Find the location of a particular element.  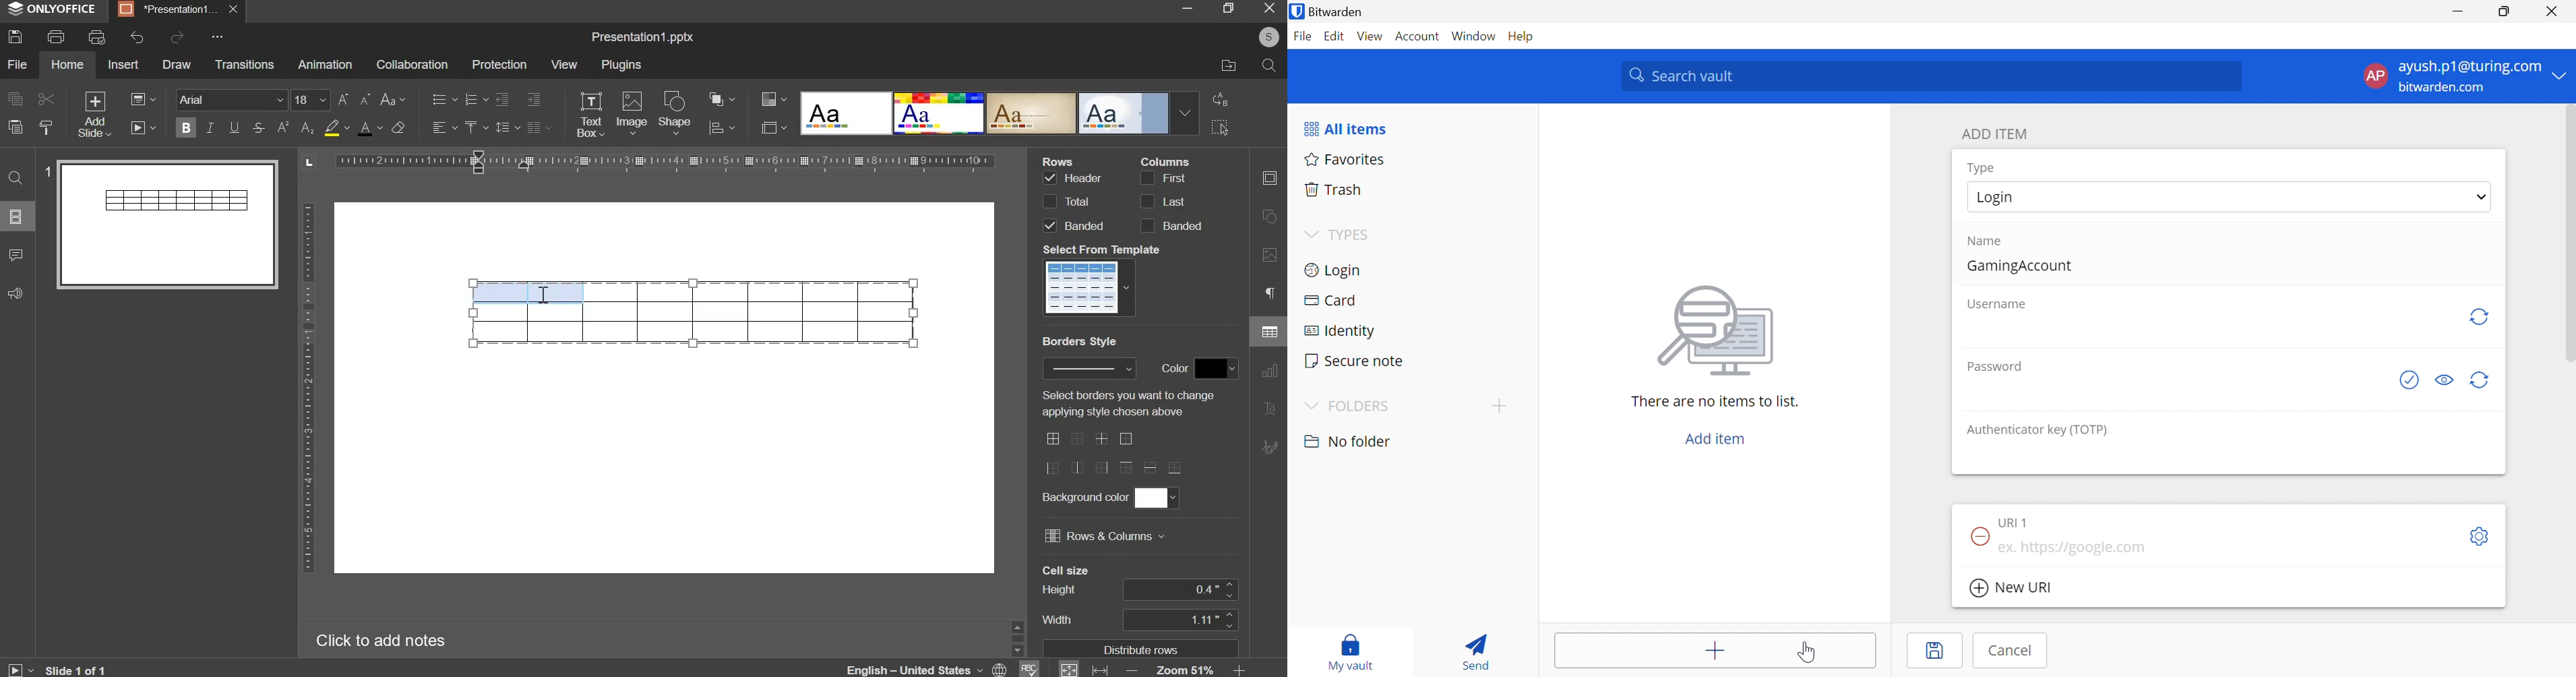

strikethrough is located at coordinates (257, 127).